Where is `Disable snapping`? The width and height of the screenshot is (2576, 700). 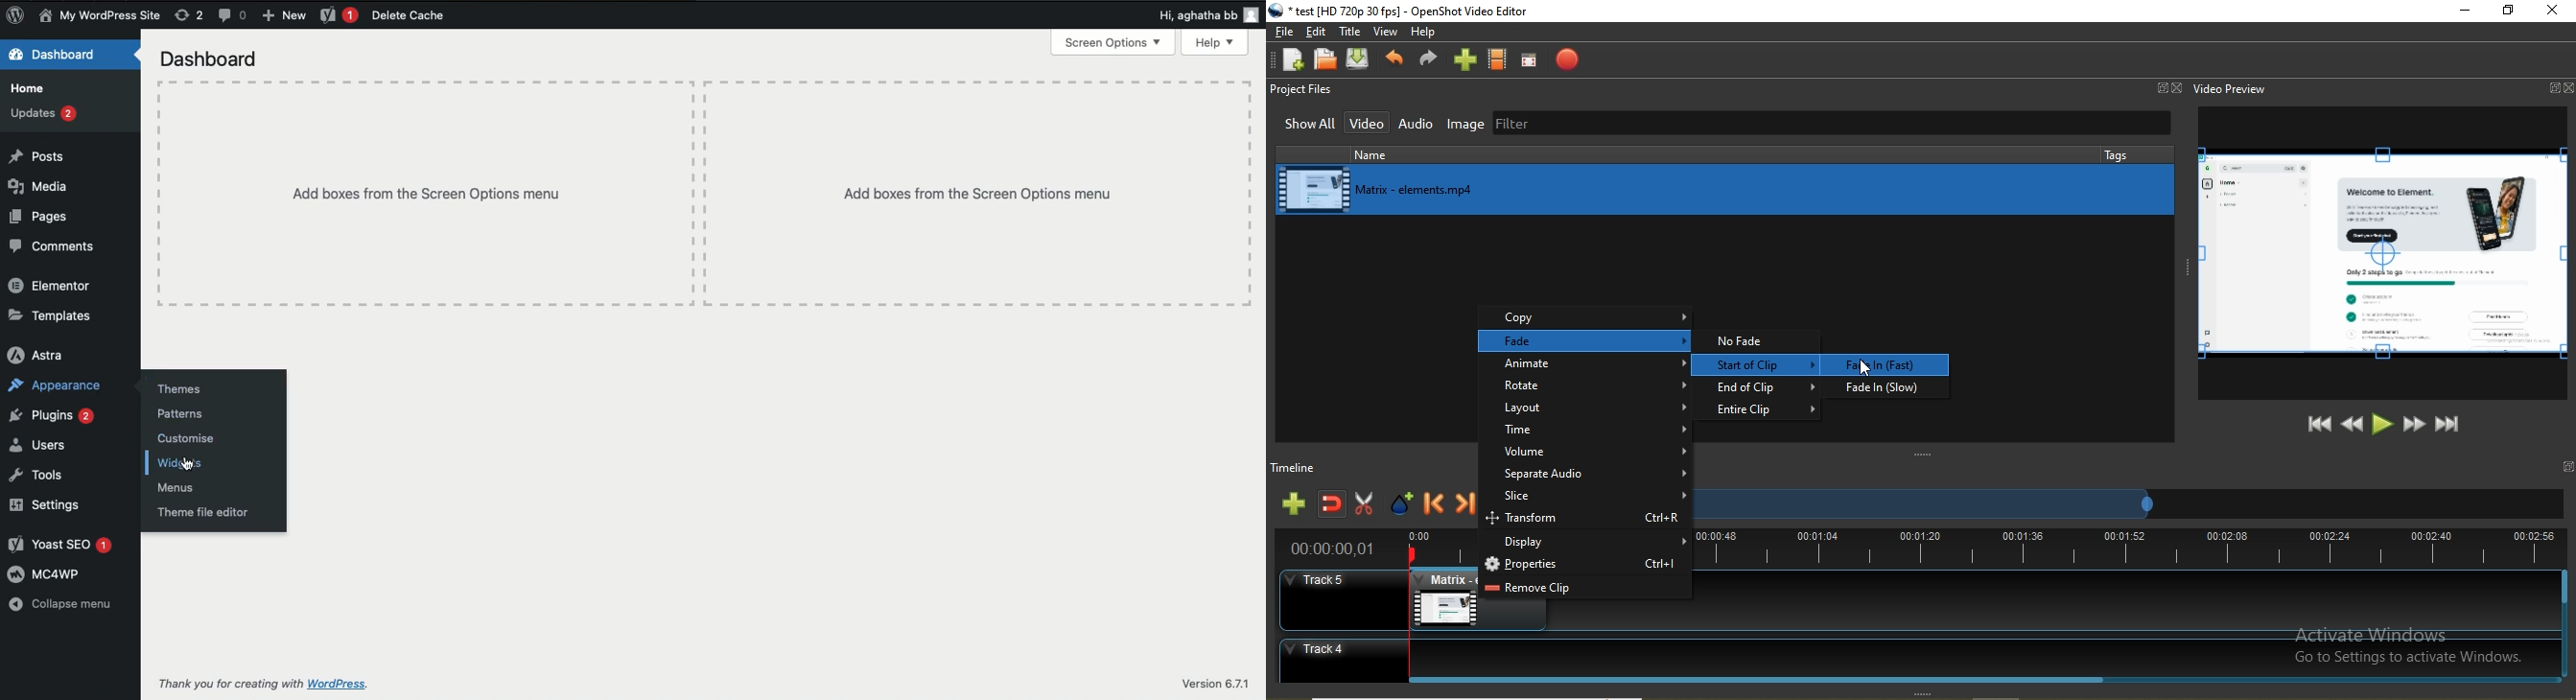 Disable snapping is located at coordinates (1333, 506).